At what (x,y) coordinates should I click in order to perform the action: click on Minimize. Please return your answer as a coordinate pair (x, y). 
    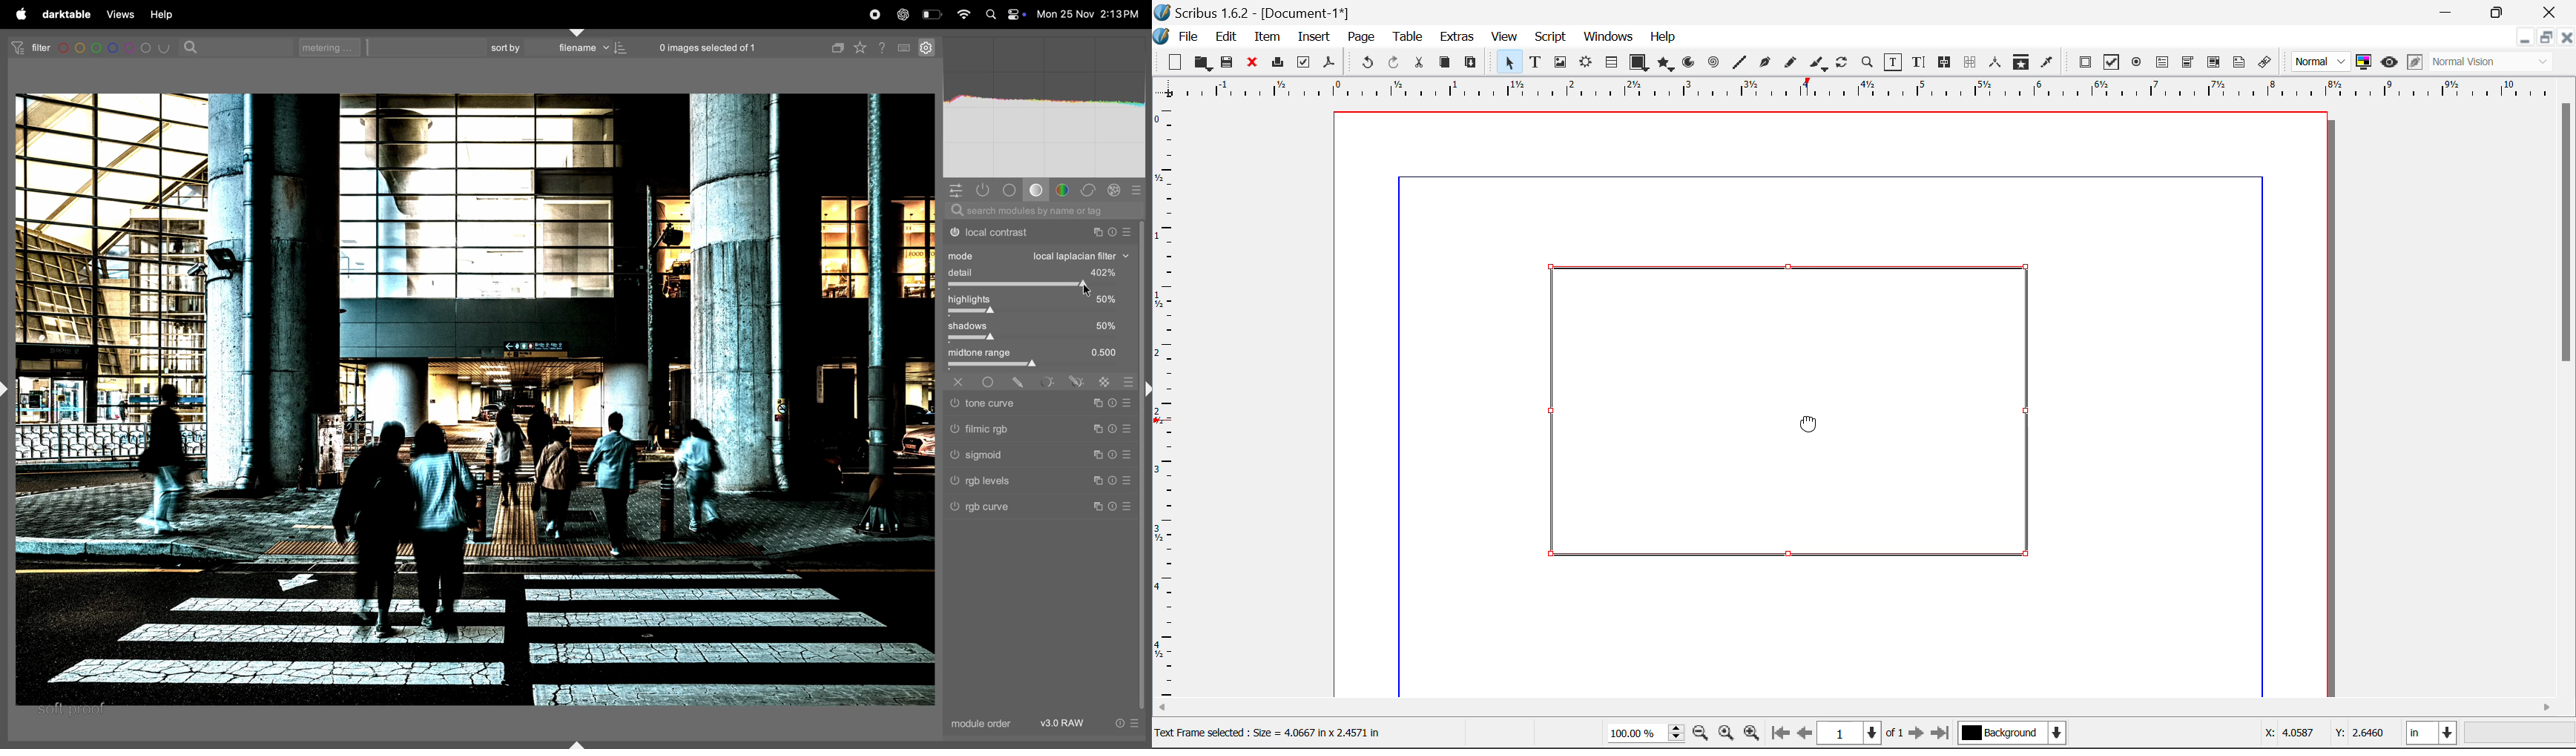
    Looking at the image, I should click on (2500, 11).